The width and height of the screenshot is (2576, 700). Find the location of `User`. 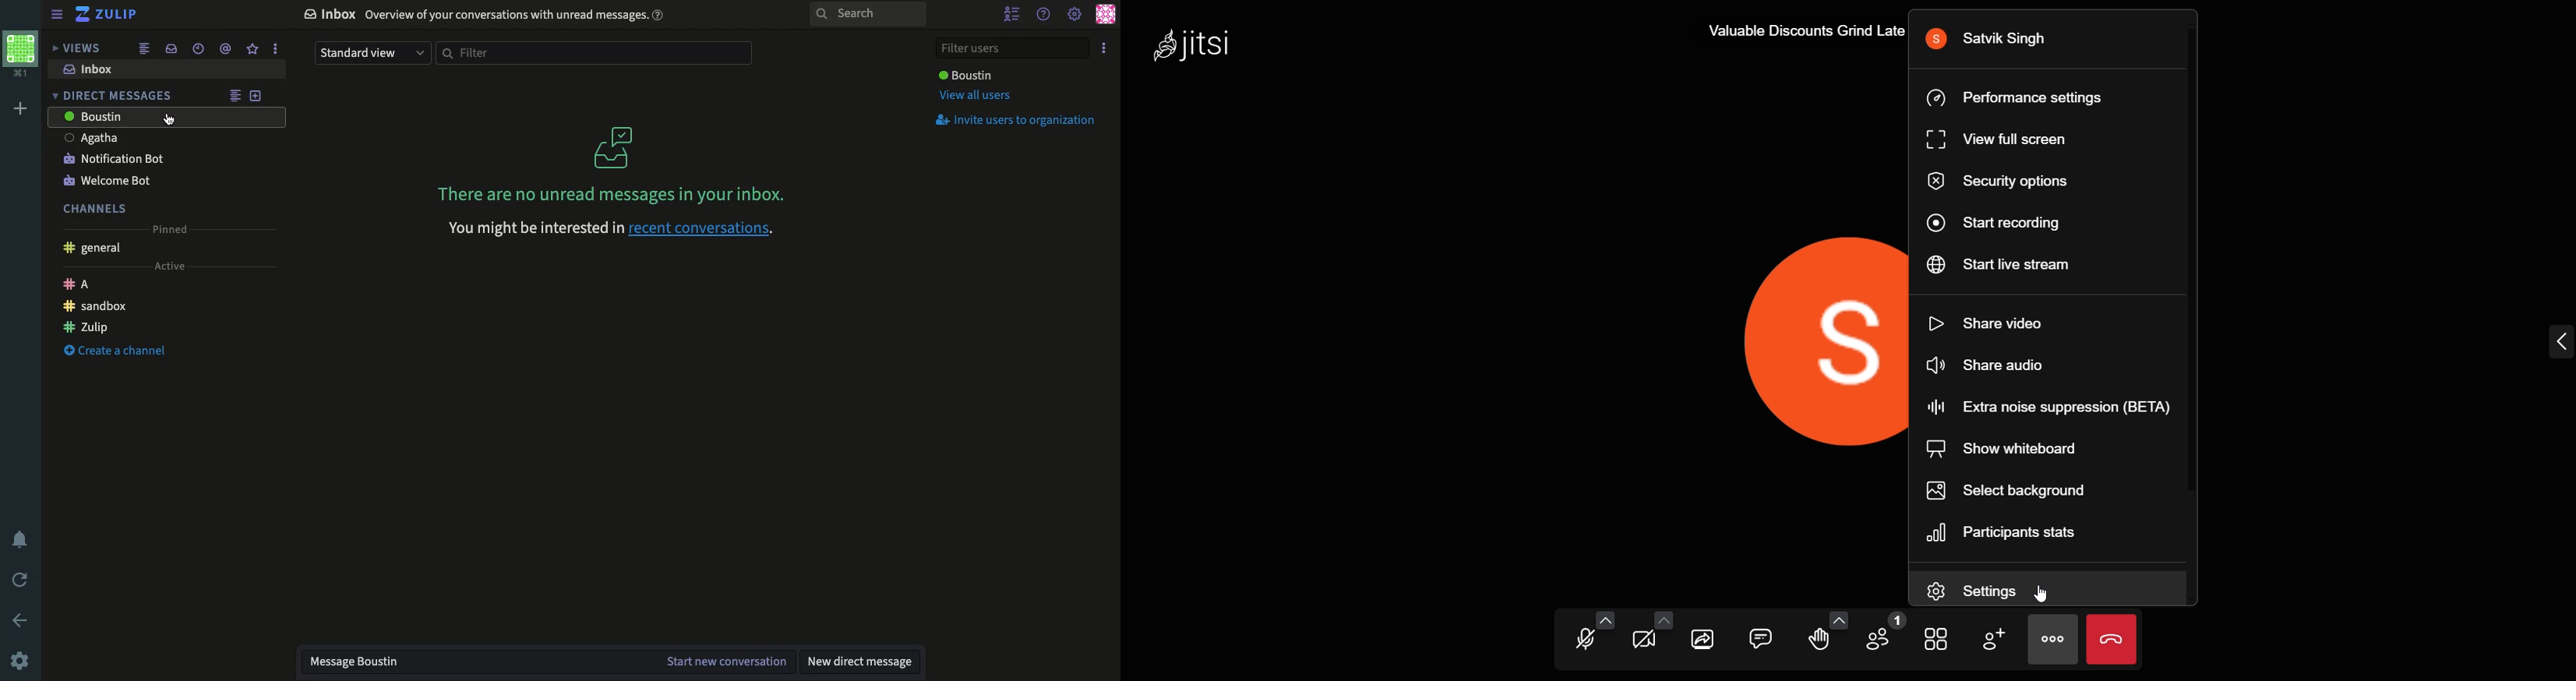

User is located at coordinates (159, 137).